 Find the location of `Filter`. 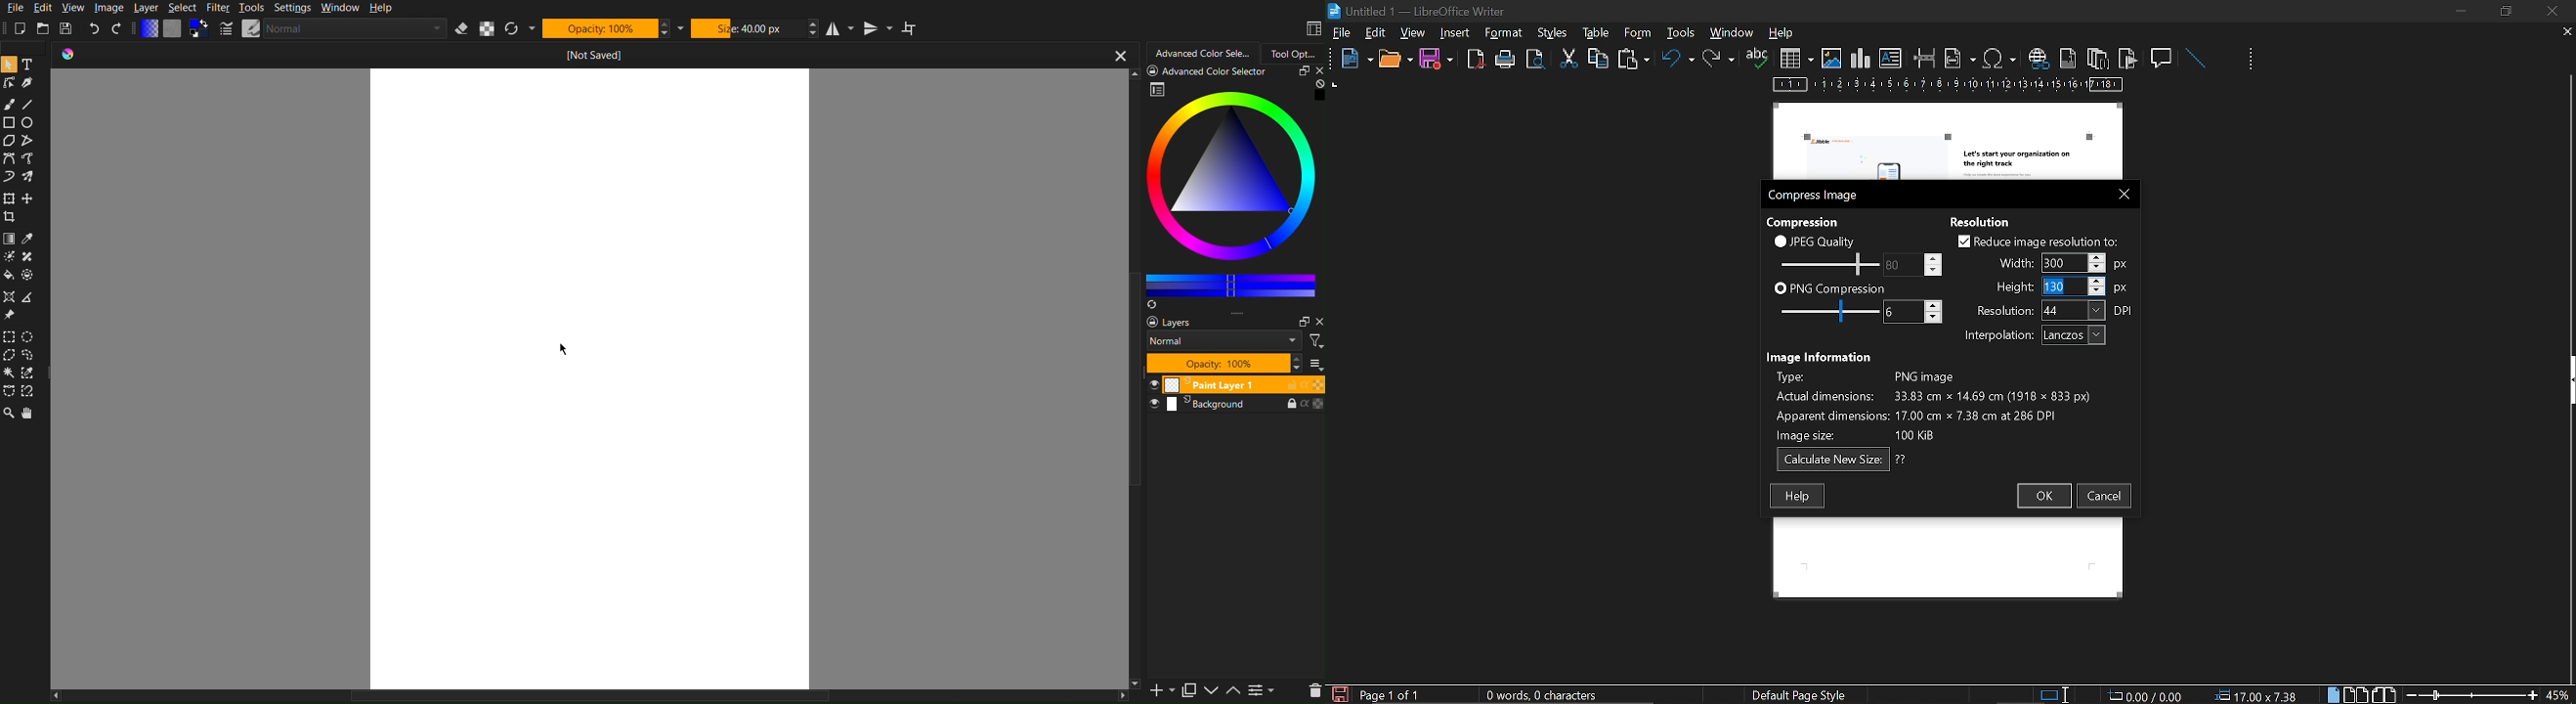

Filter is located at coordinates (1315, 340).